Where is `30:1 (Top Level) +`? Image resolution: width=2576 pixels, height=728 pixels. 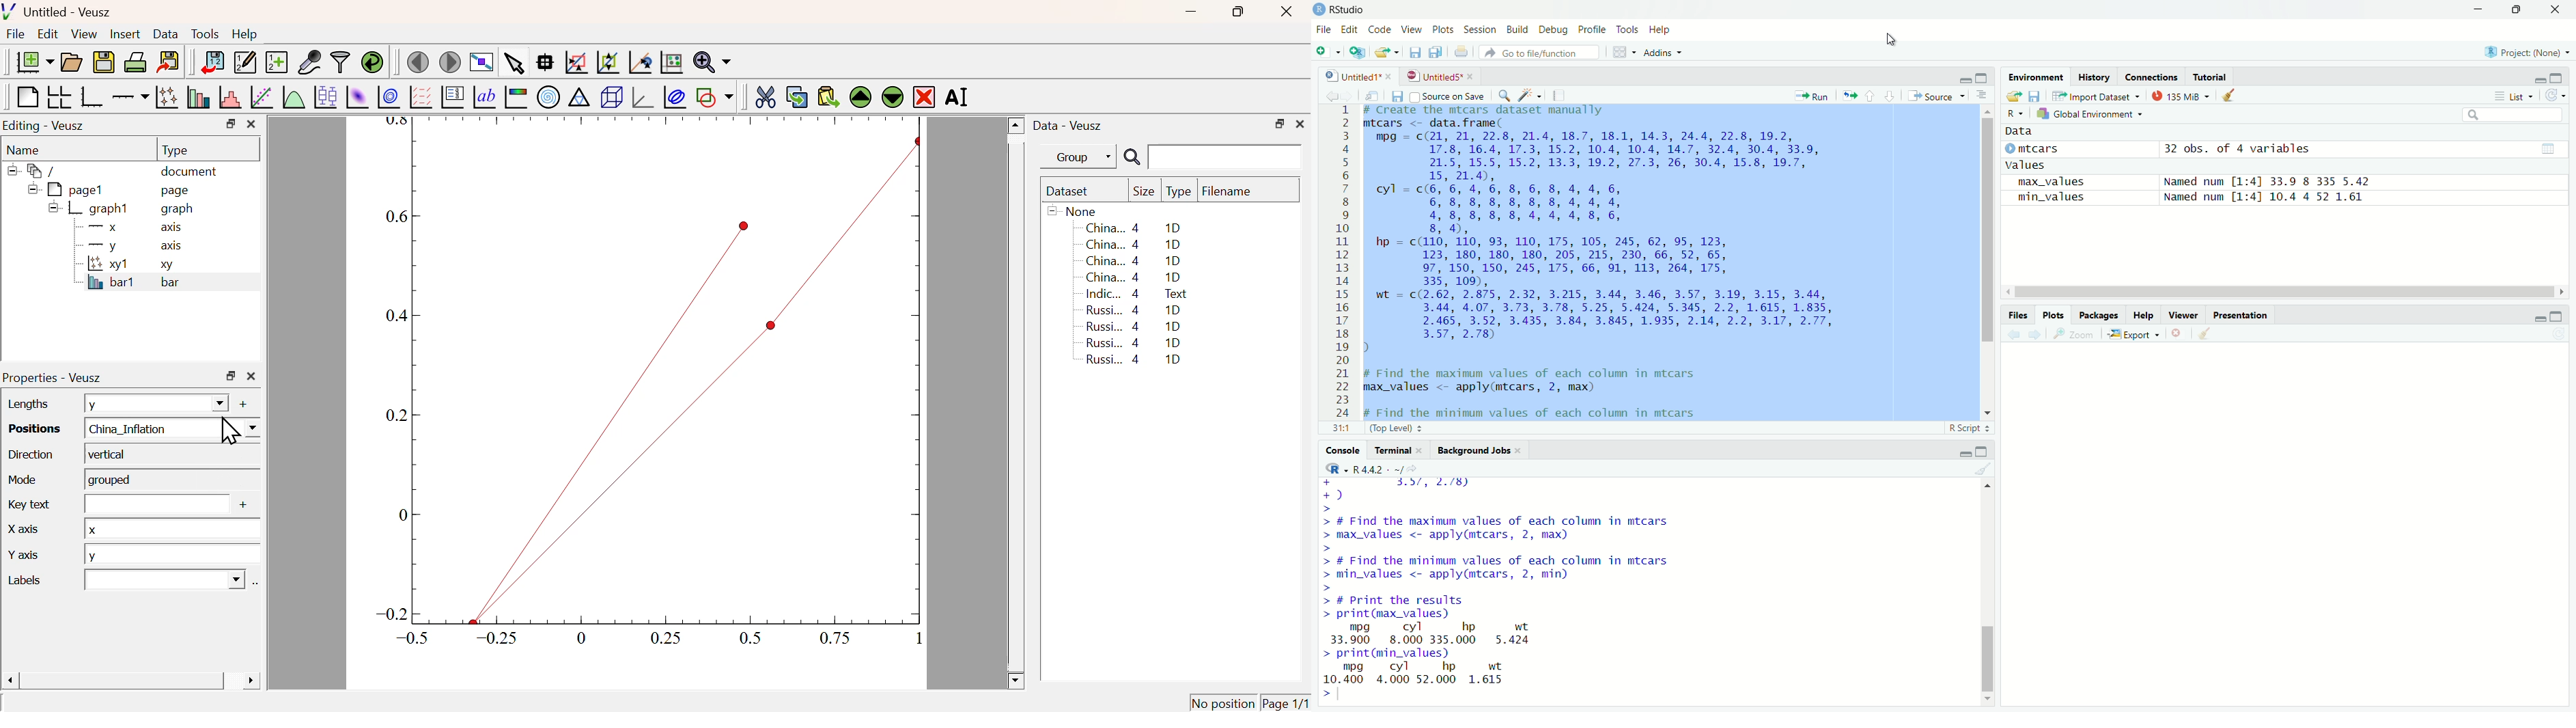 30:1 (Top Level) + is located at coordinates (1376, 429).